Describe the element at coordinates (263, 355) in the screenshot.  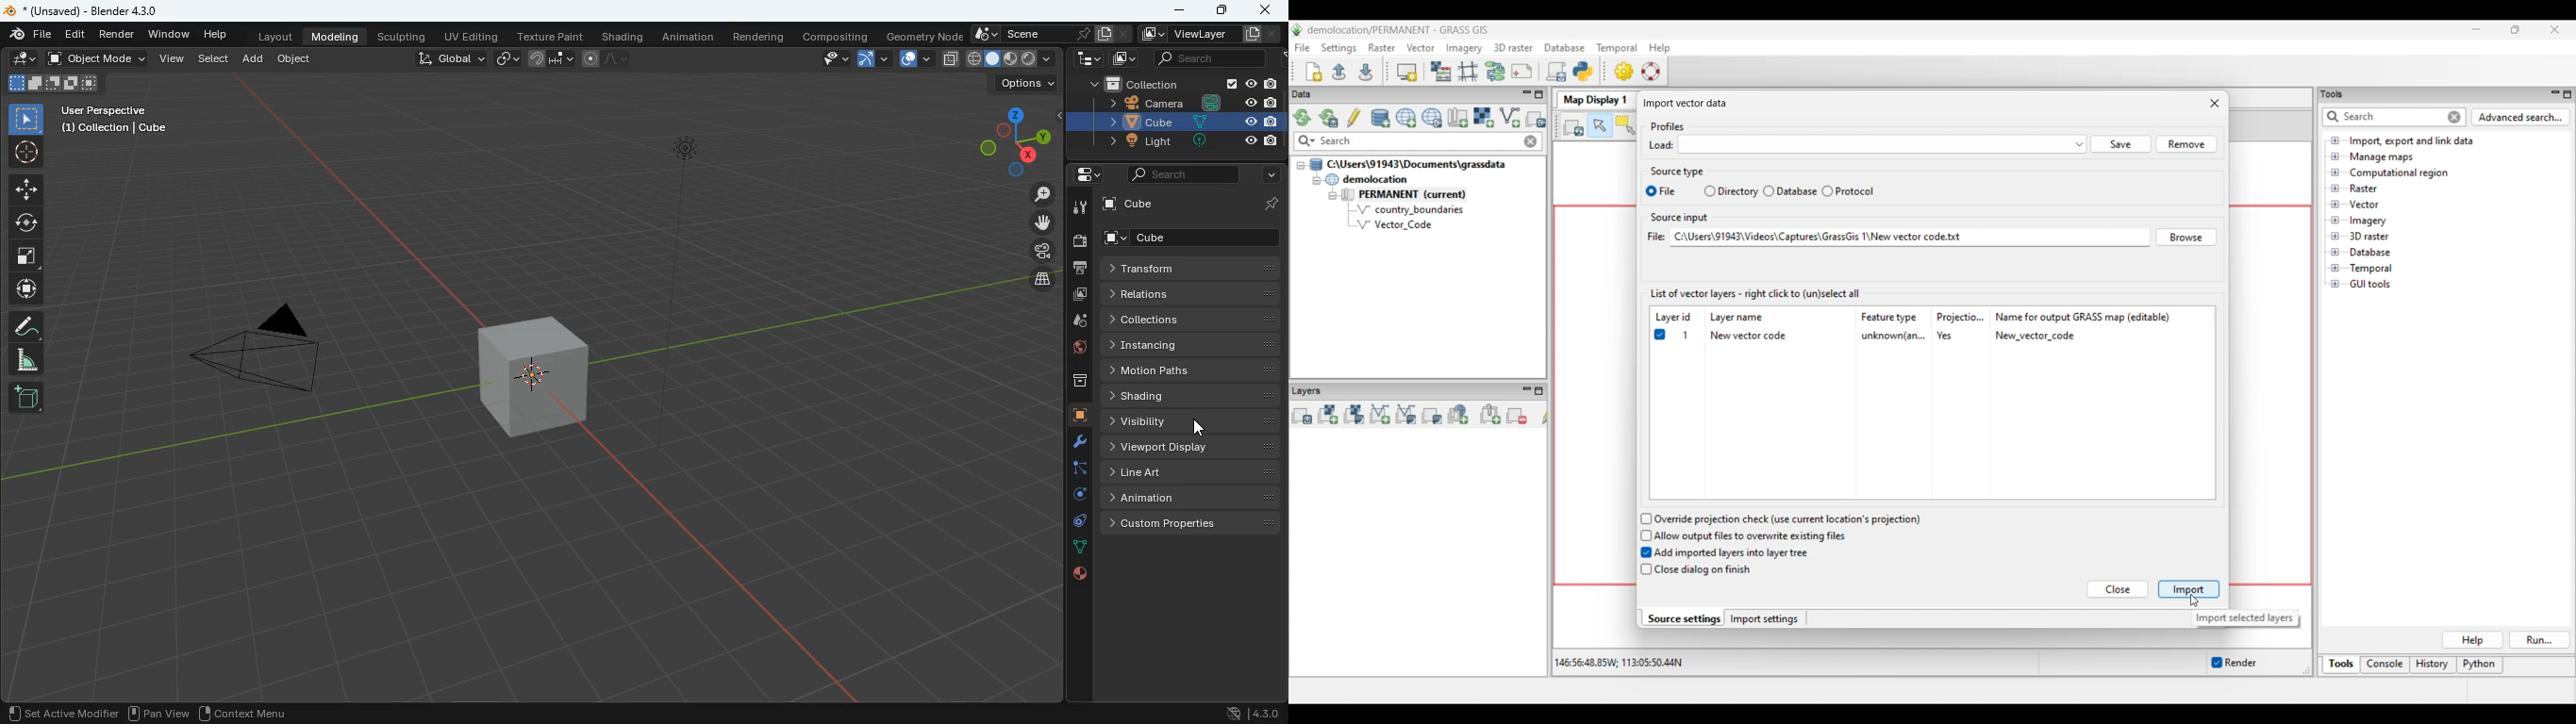
I see `camera` at that location.